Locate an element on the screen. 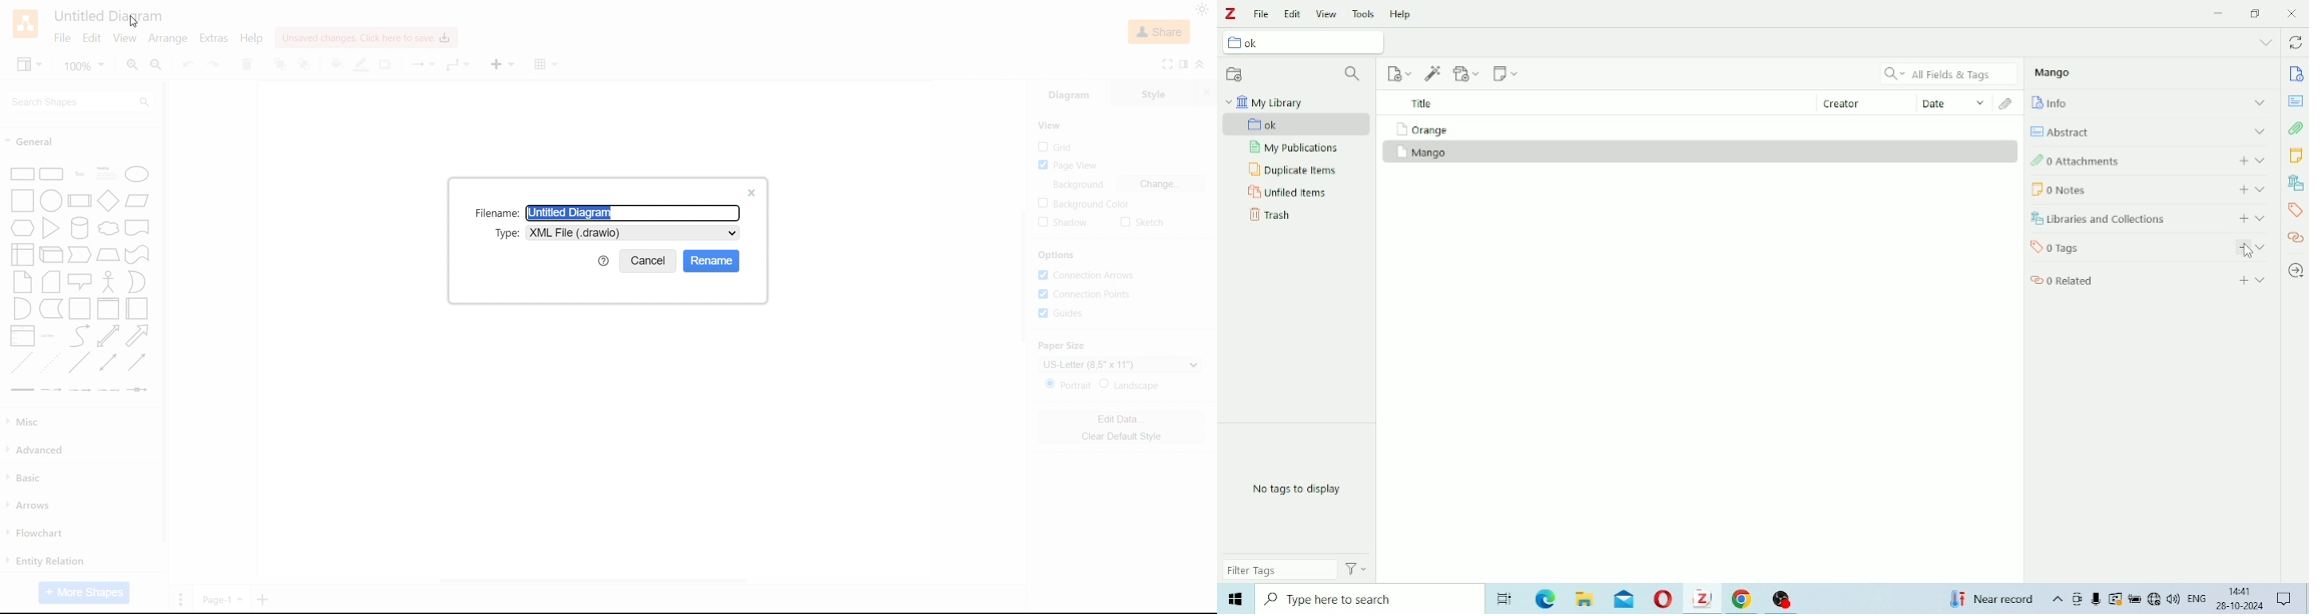 This screenshot has width=2324, height=616. Restore down is located at coordinates (2256, 15).